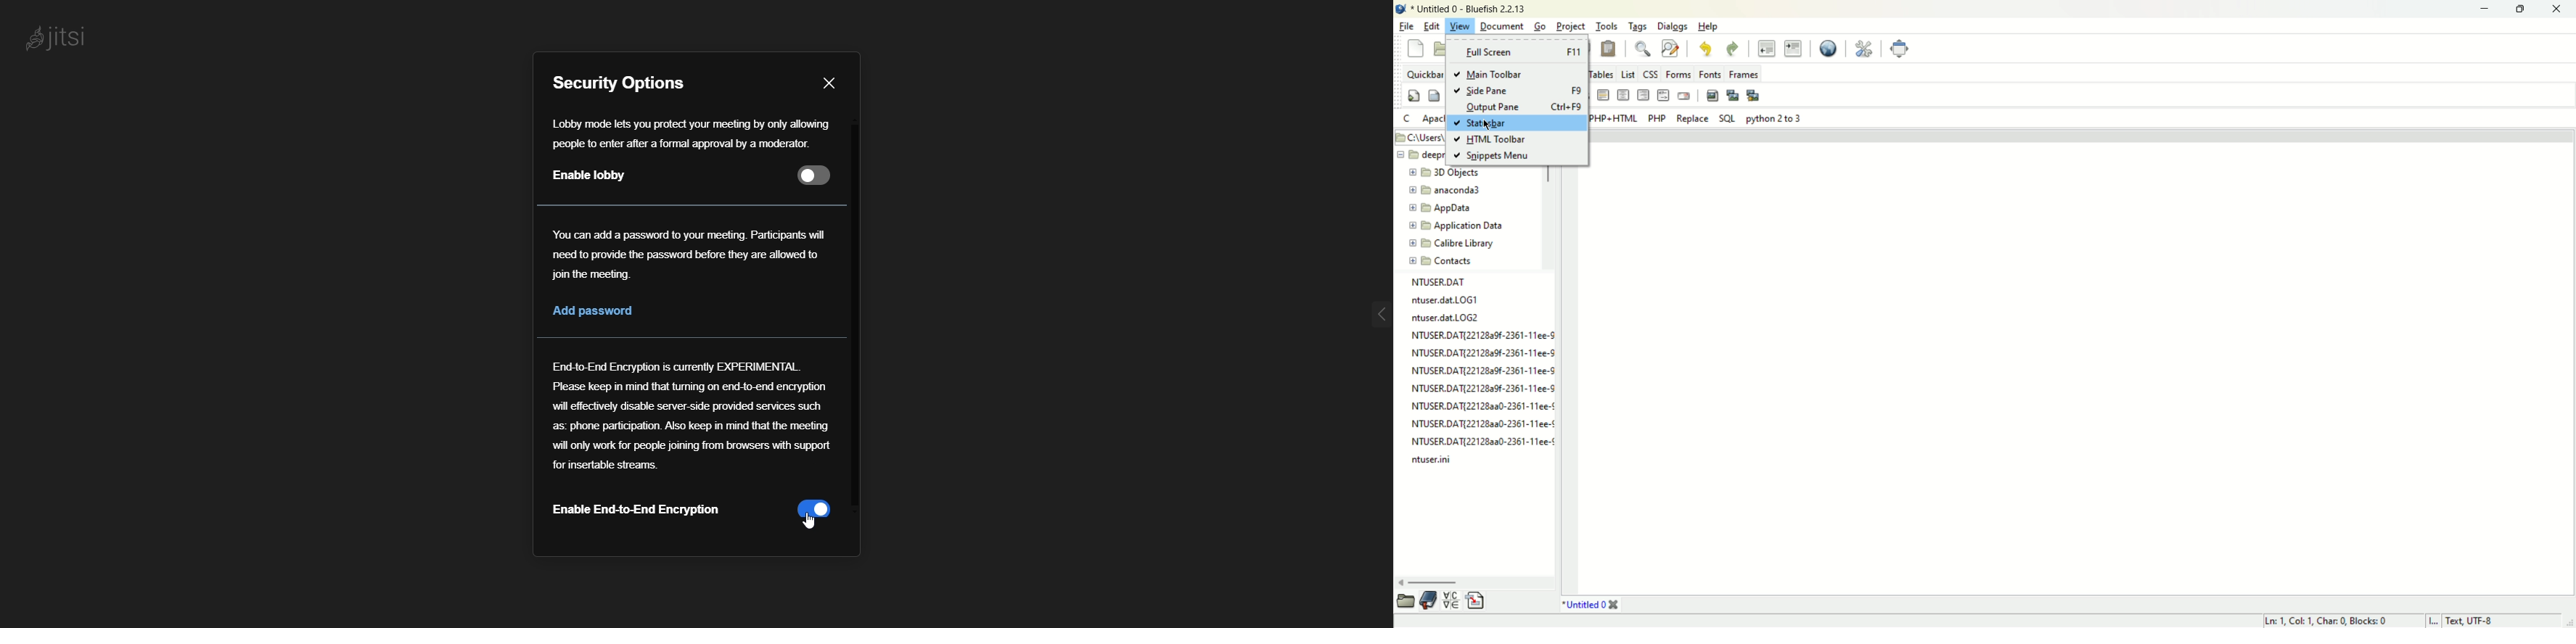 Image resolution: width=2576 pixels, height=644 pixels. What do you see at coordinates (1710, 73) in the screenshot?
I see `Fonts` at bounding box center [1710, 73].